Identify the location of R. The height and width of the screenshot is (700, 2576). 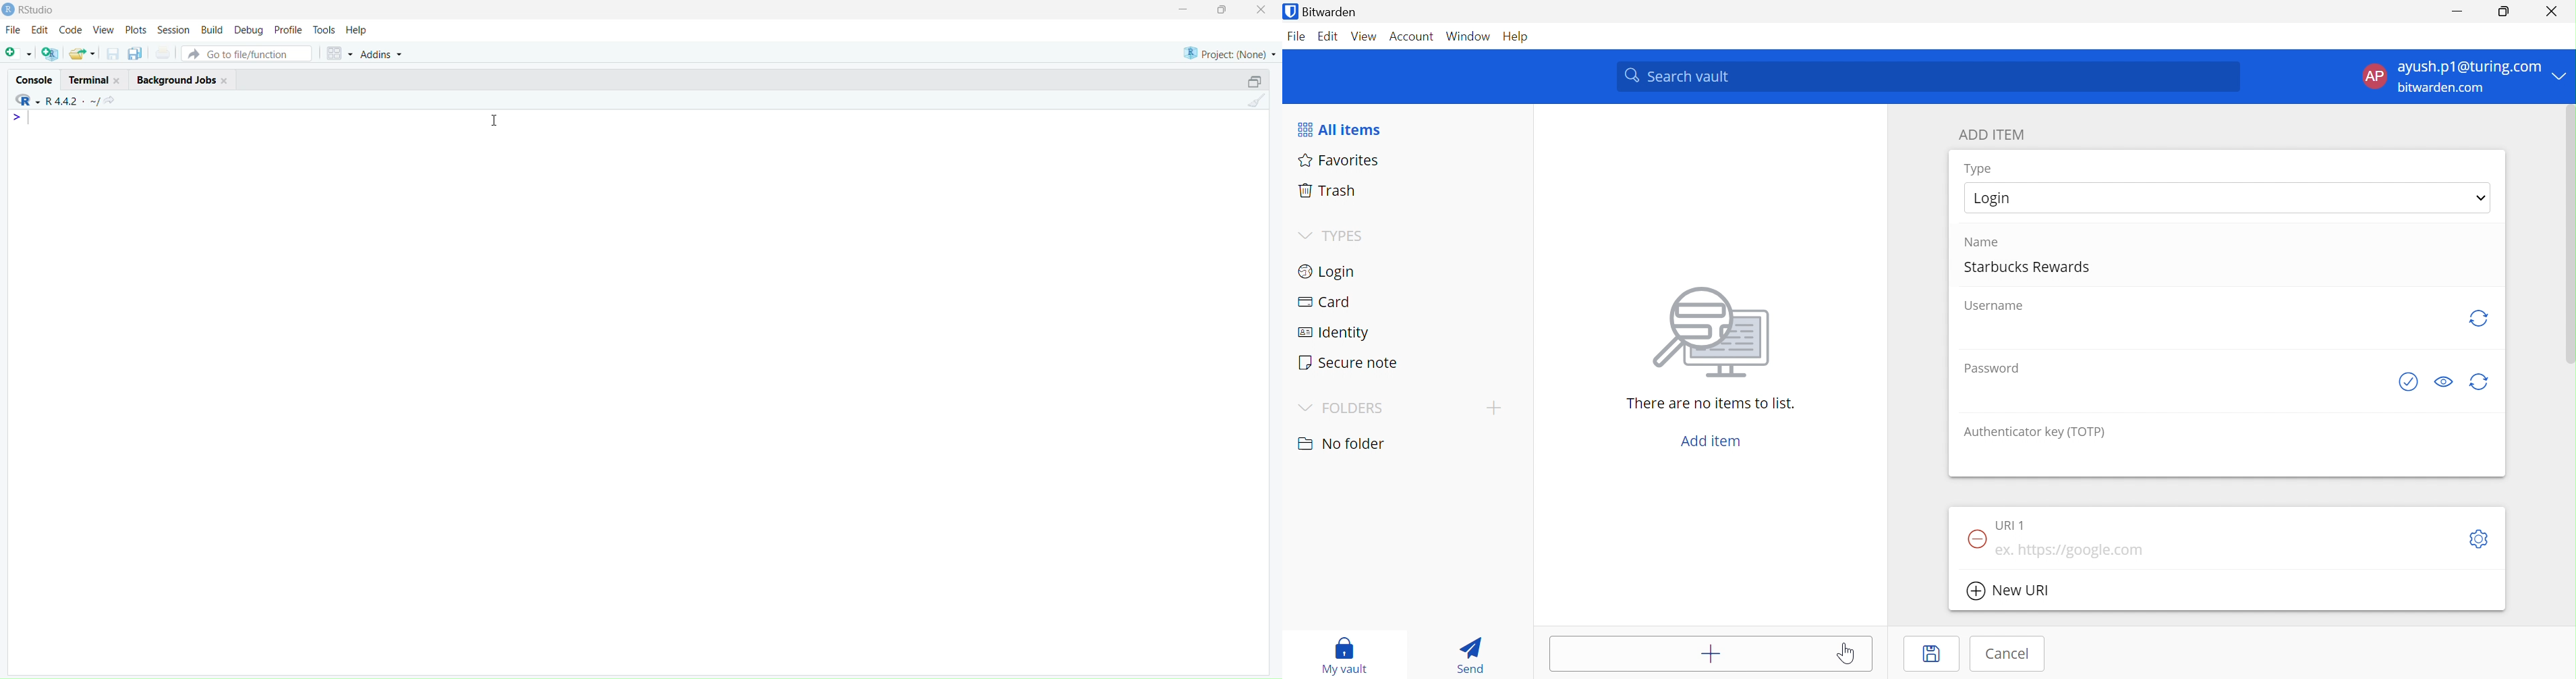
(27, 100).